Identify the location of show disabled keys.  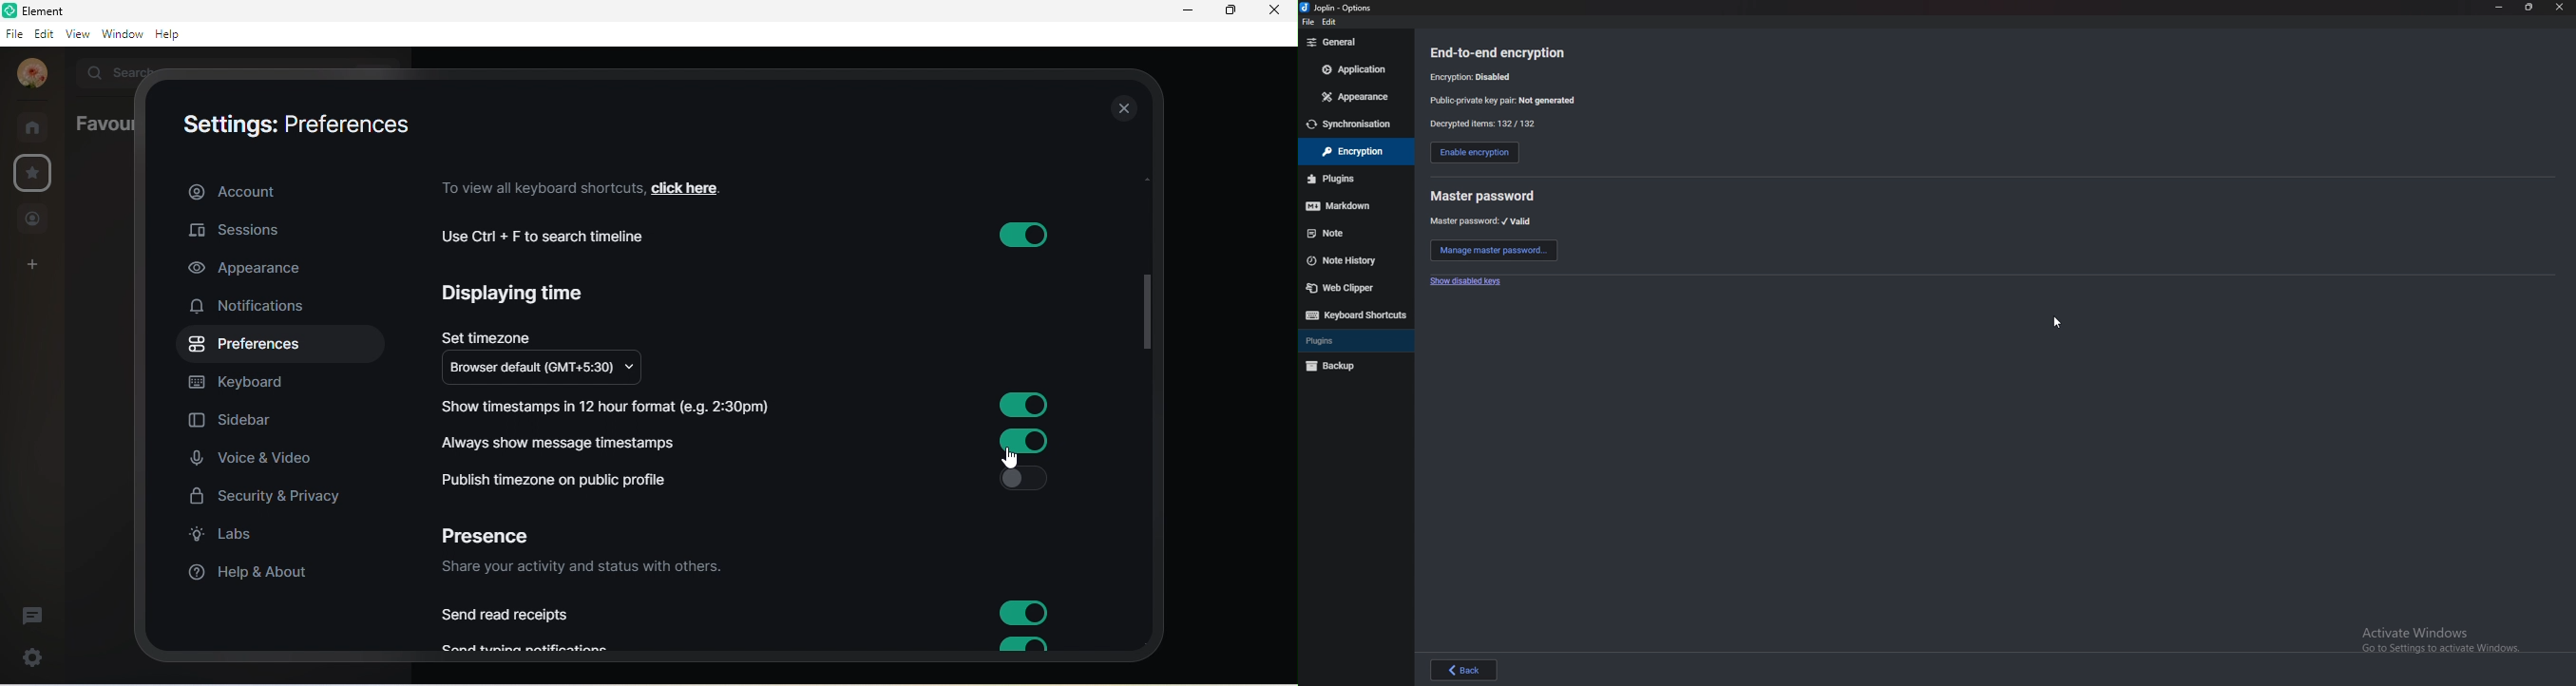
(1468, 282).